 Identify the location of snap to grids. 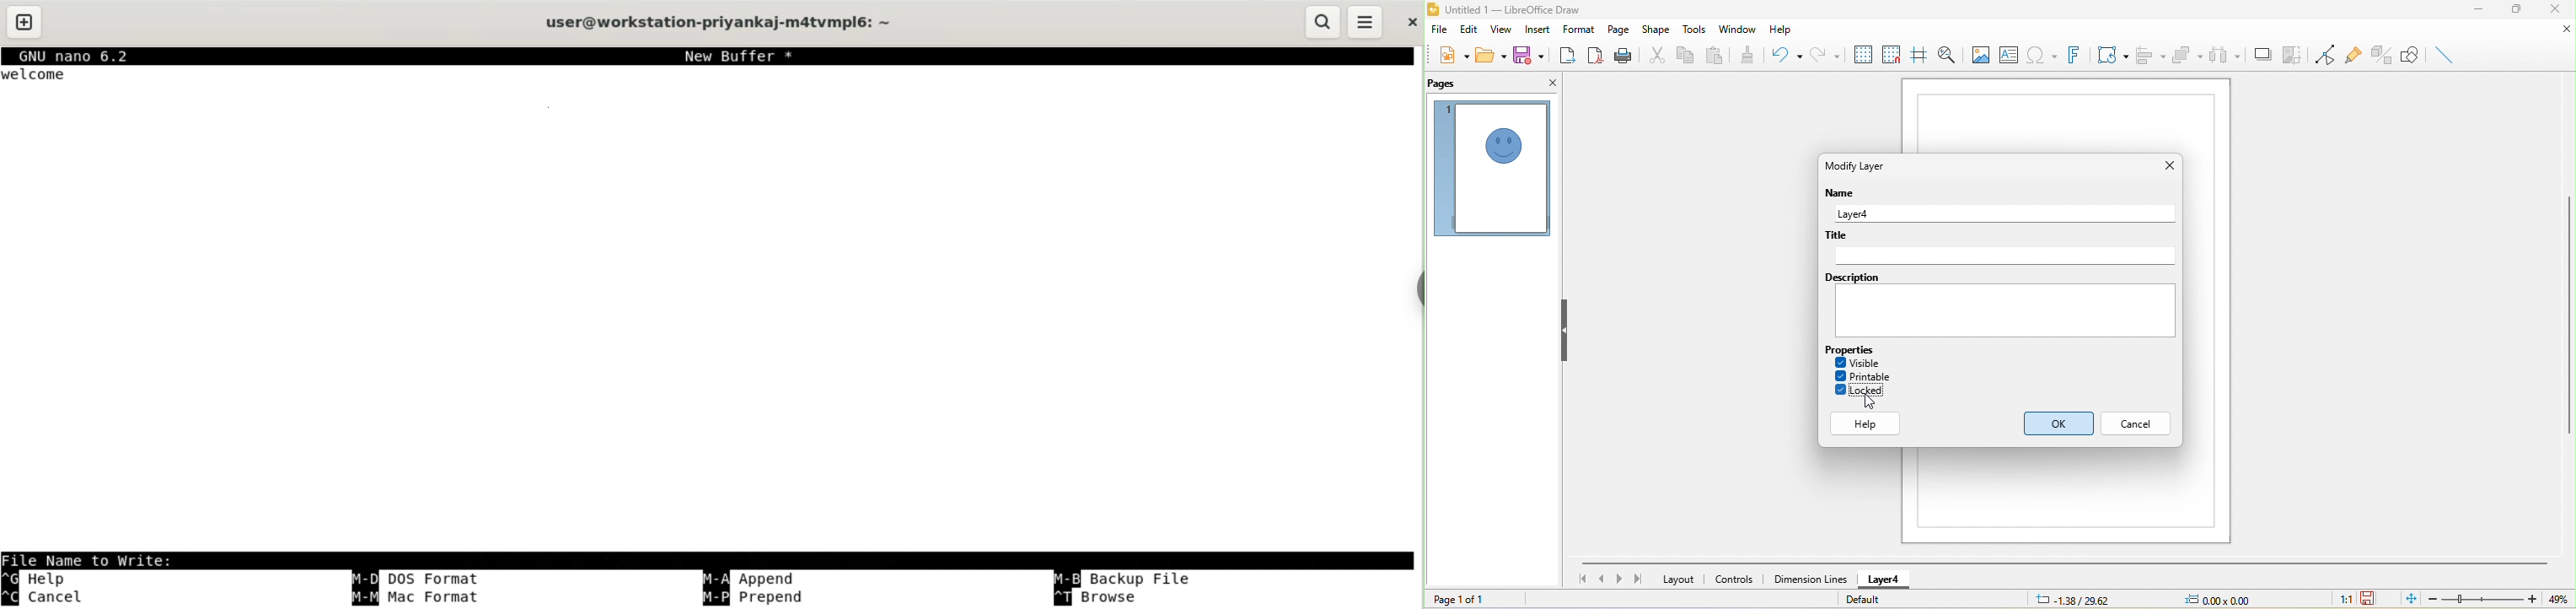
(1893, 57).